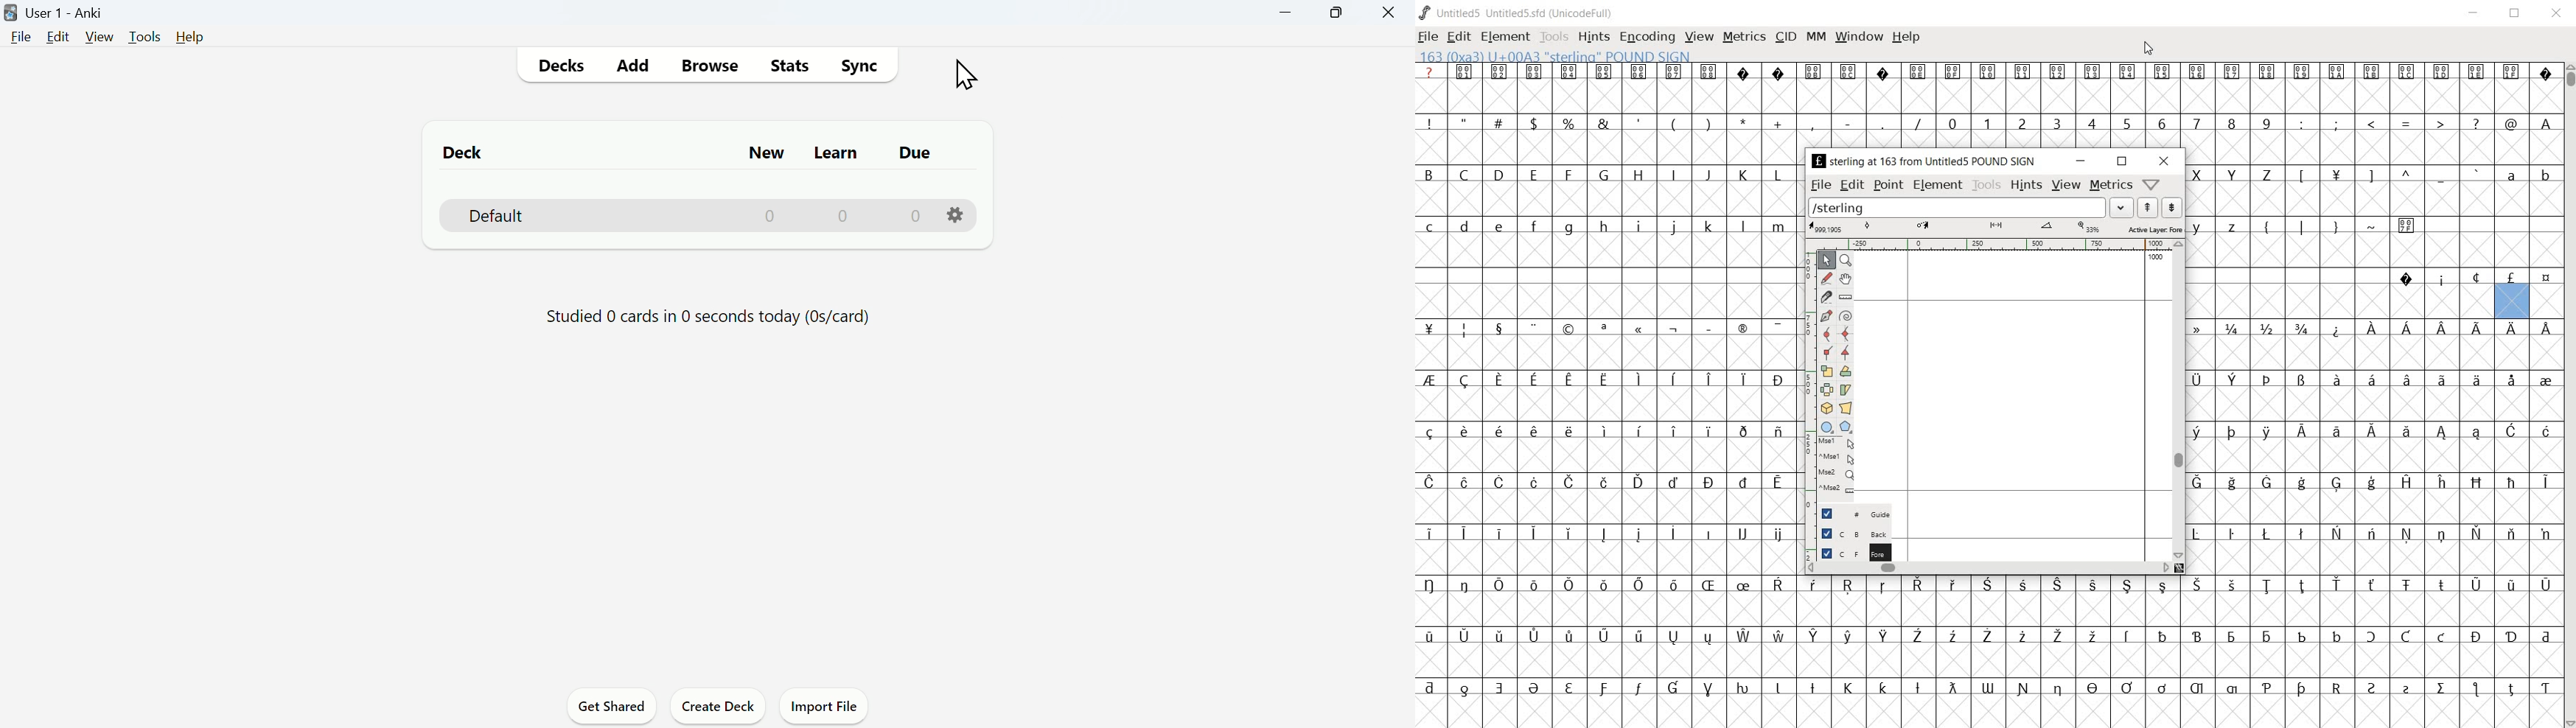 Image resolution: width=2576 pixels, height=728 pixels. I want to click on File, so click(21, 40).